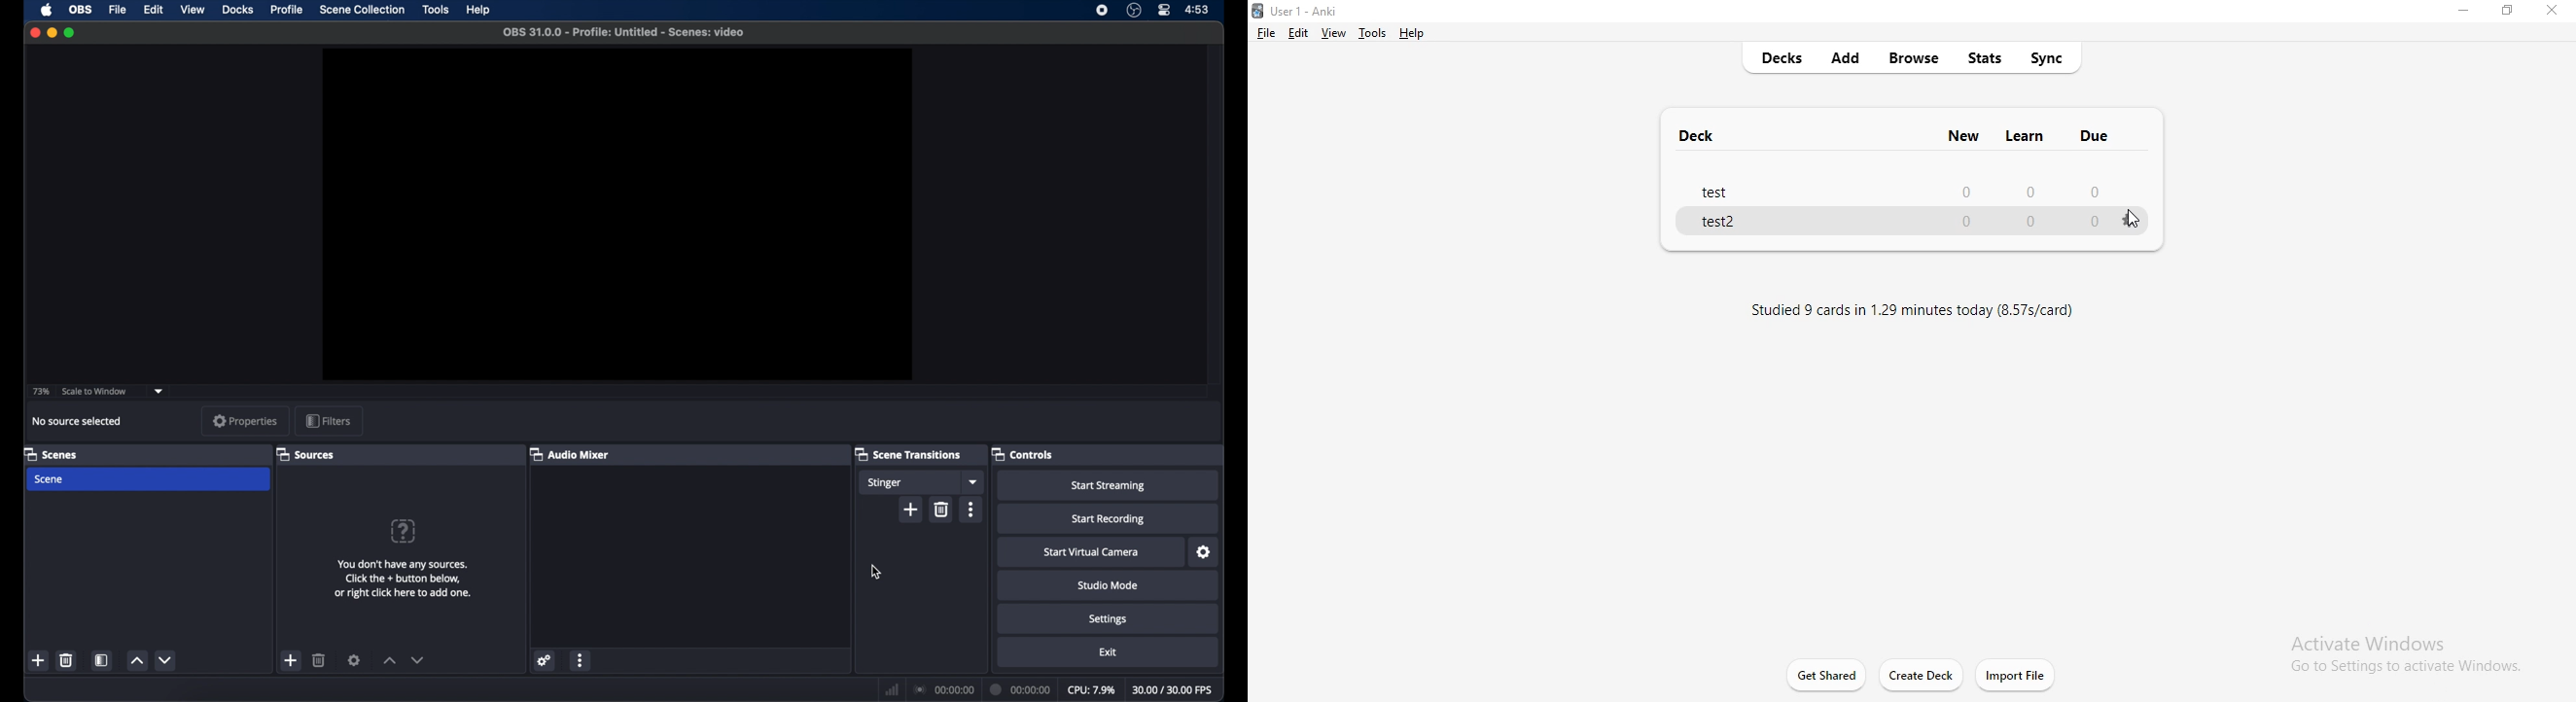 Image resolution: width=2576 pixels, height=728 pixels. I want to click on restore, so click(2509, 13).